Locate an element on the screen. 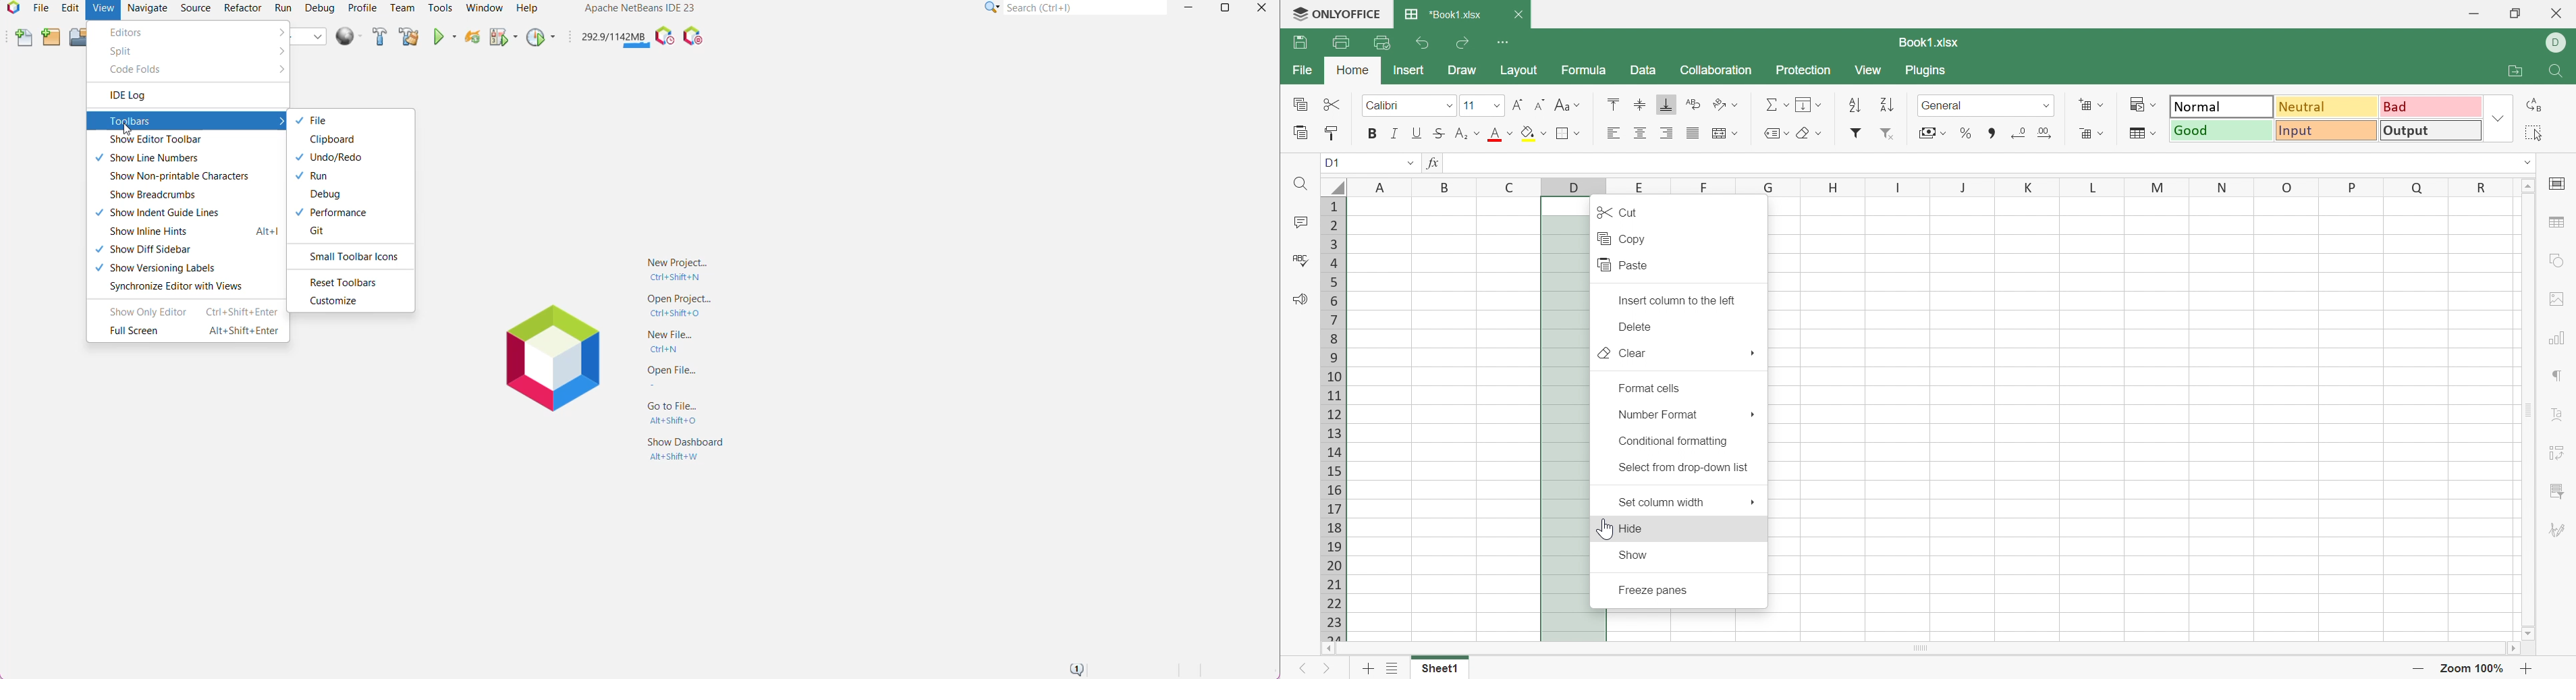 The width and height of the screenshot is (2576, 700). Close is located at coordinates (2558, 16).